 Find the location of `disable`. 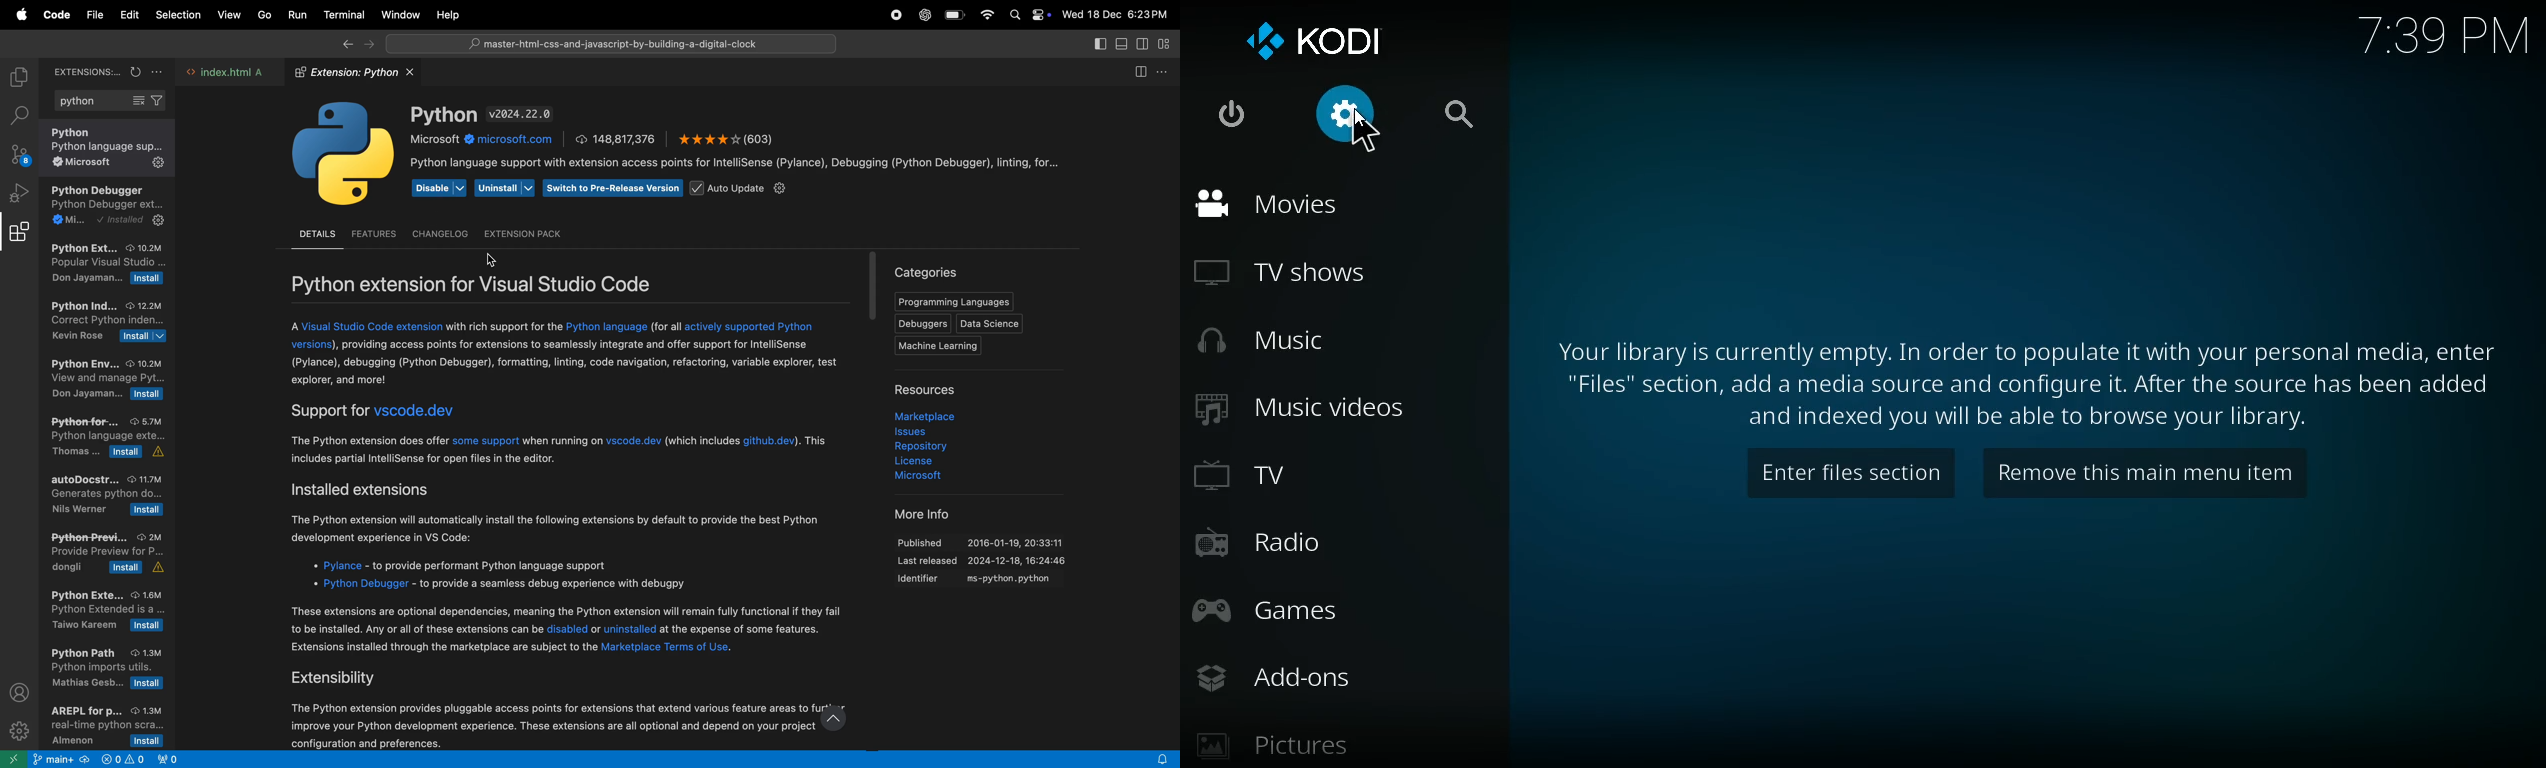

disable is located at coordinates (438, 189).